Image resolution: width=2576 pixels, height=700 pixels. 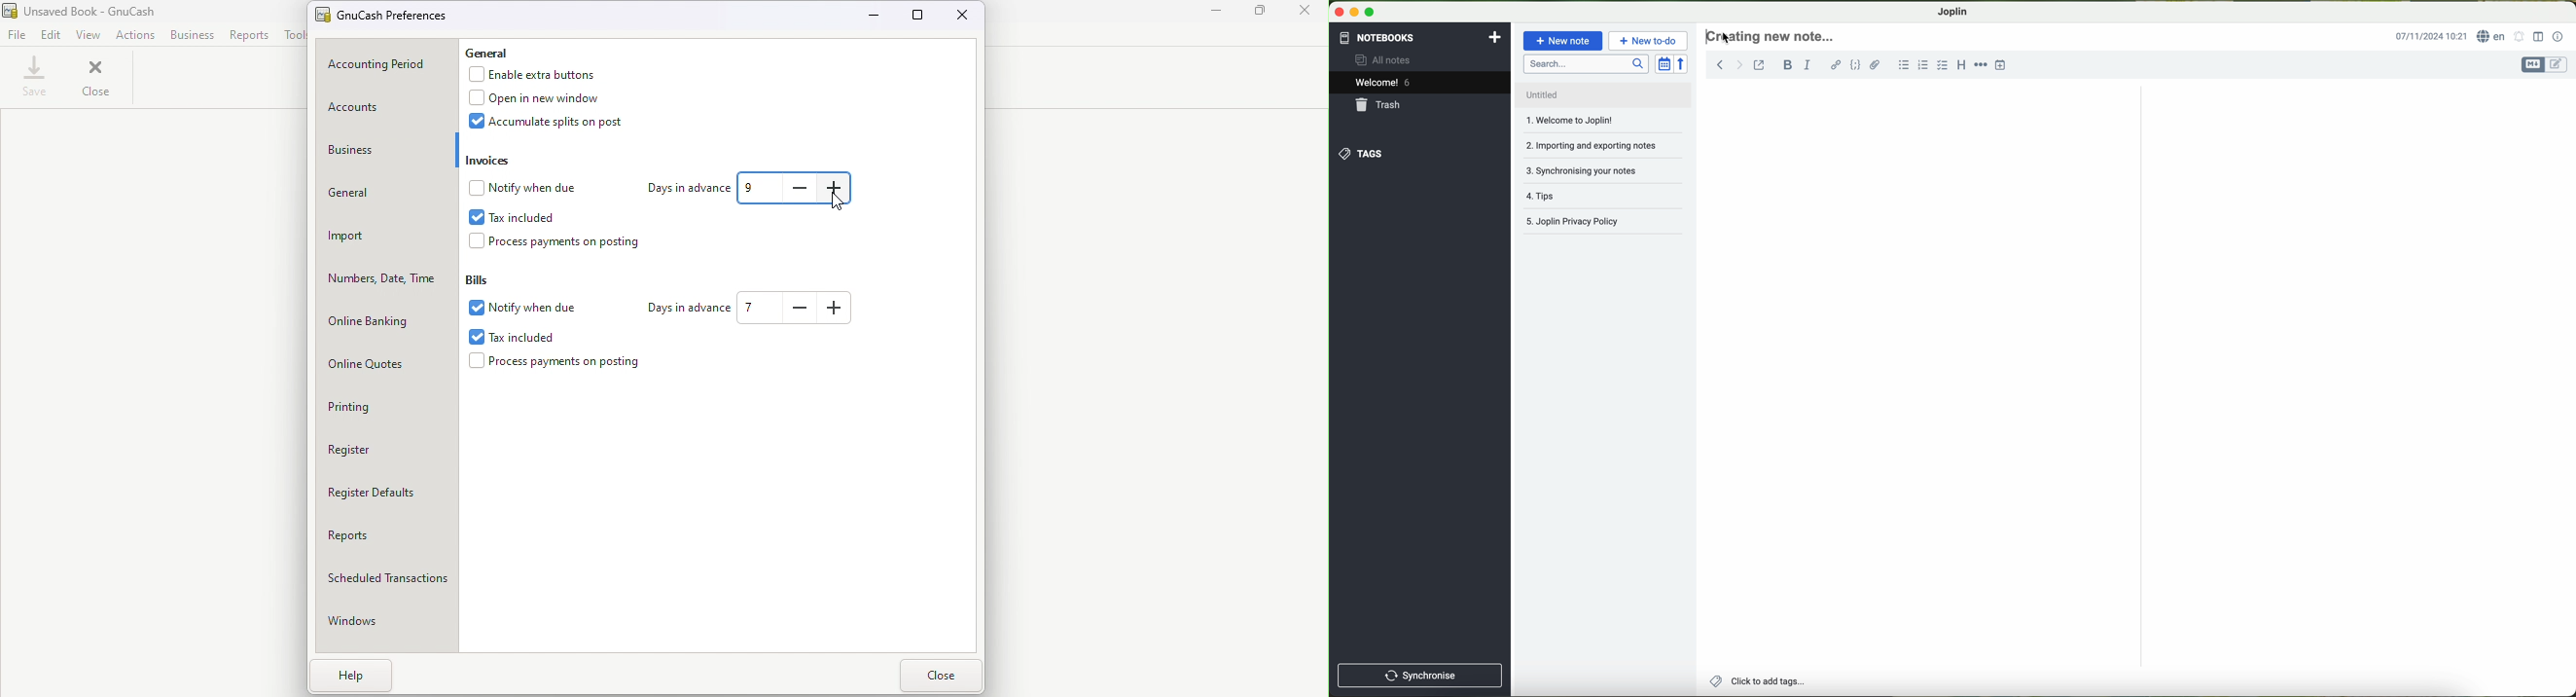 I want to click on Help, so click(x=354, y=678).